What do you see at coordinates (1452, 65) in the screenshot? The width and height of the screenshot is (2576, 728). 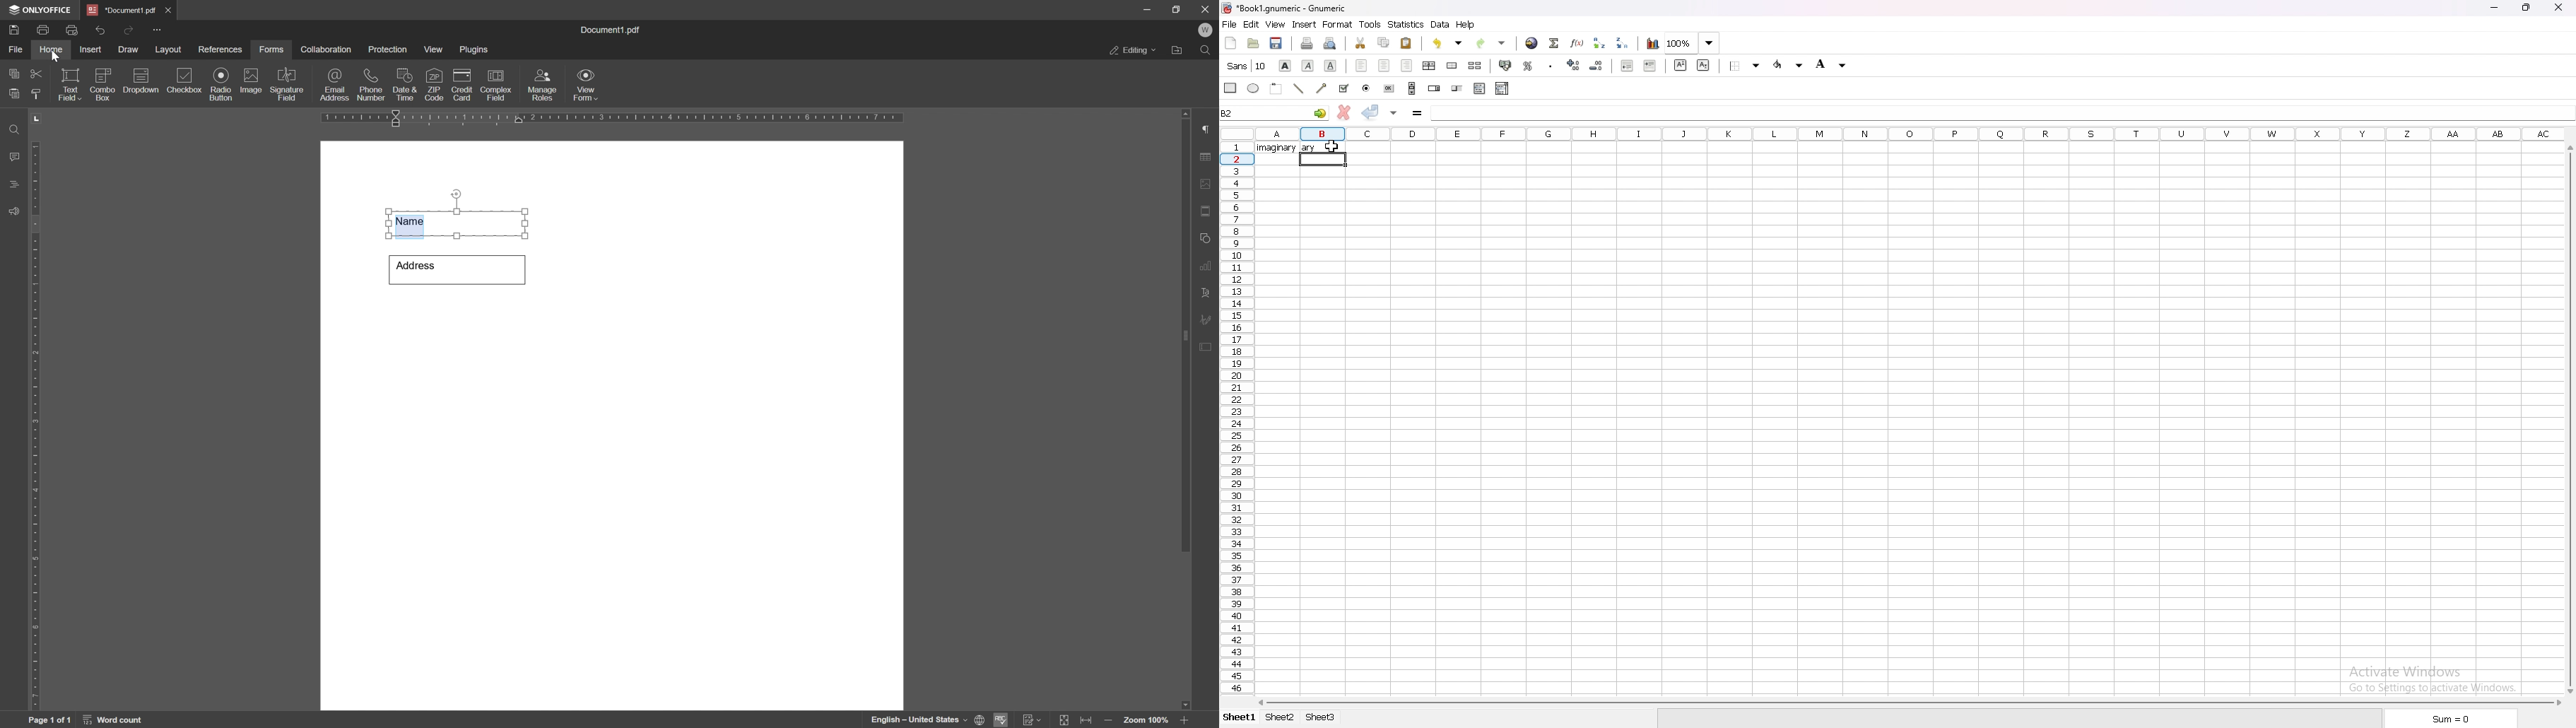 I see `merge cells` at bounding box center [1452, 65].